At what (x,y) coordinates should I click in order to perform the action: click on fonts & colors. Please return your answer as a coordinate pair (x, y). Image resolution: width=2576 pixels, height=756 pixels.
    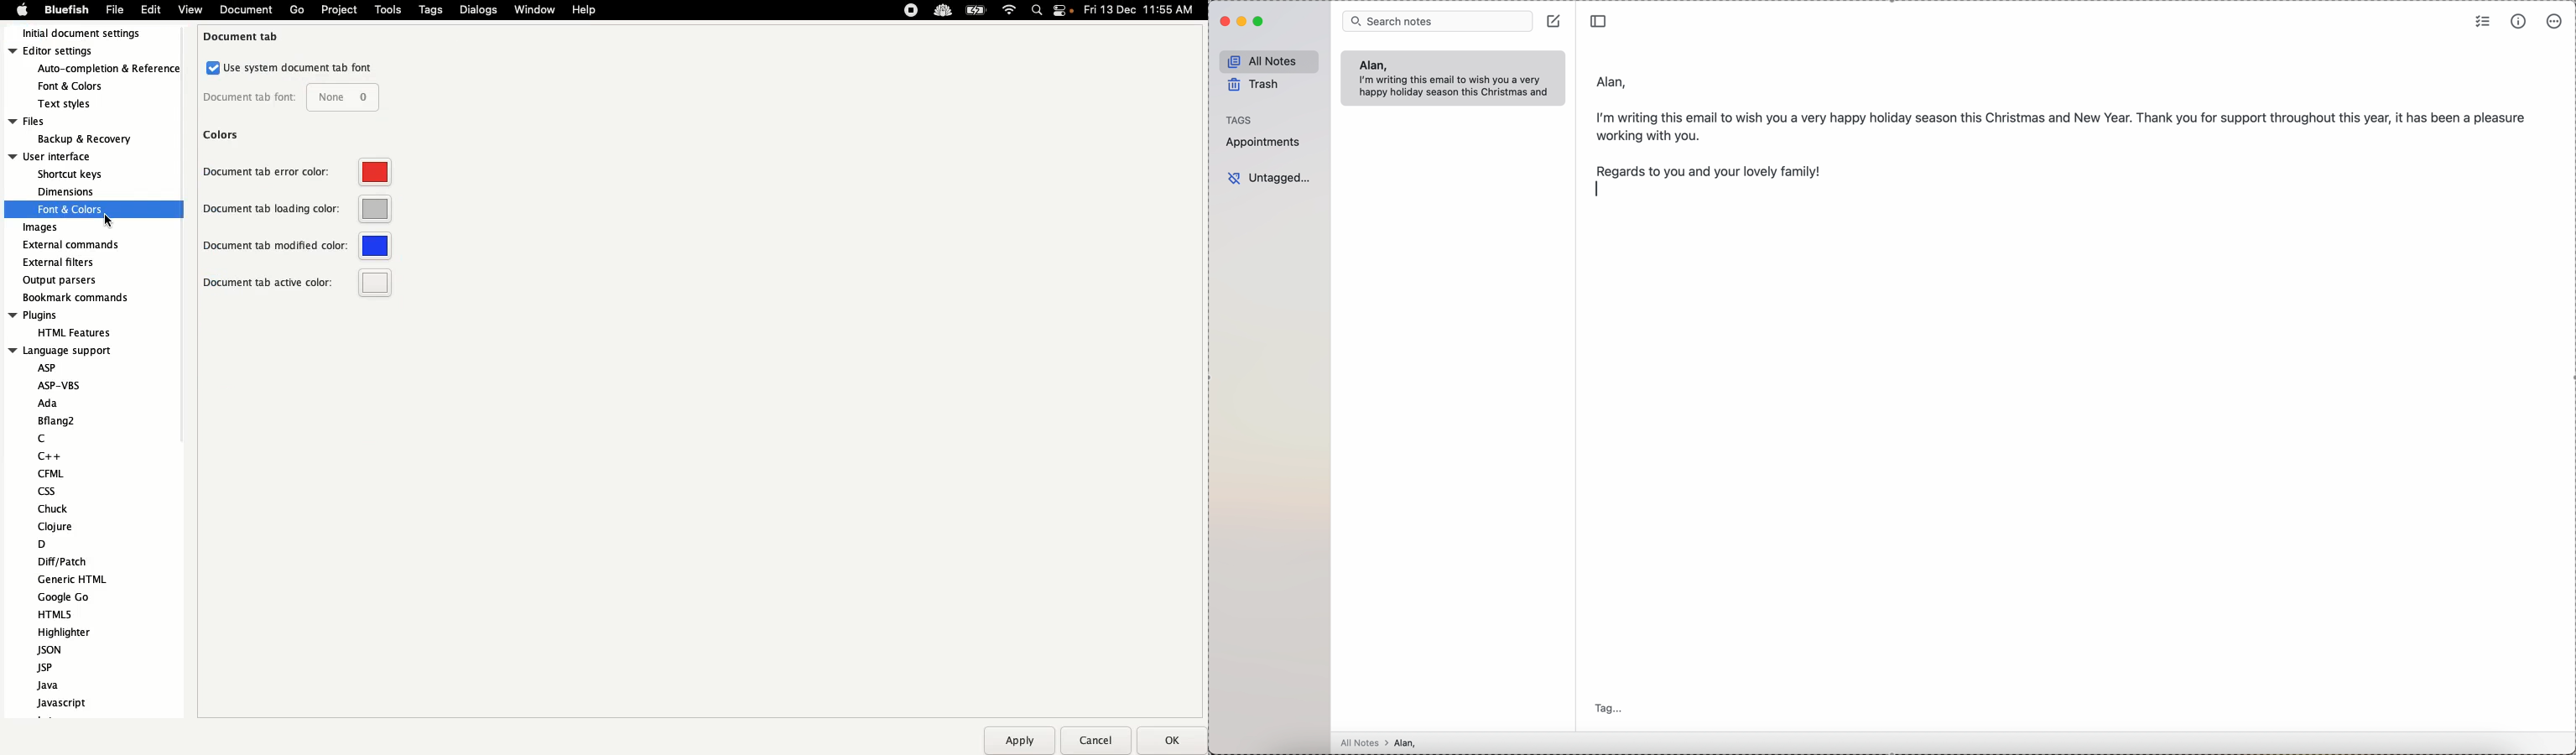
    Looking at the image, I should click on (83, 85).